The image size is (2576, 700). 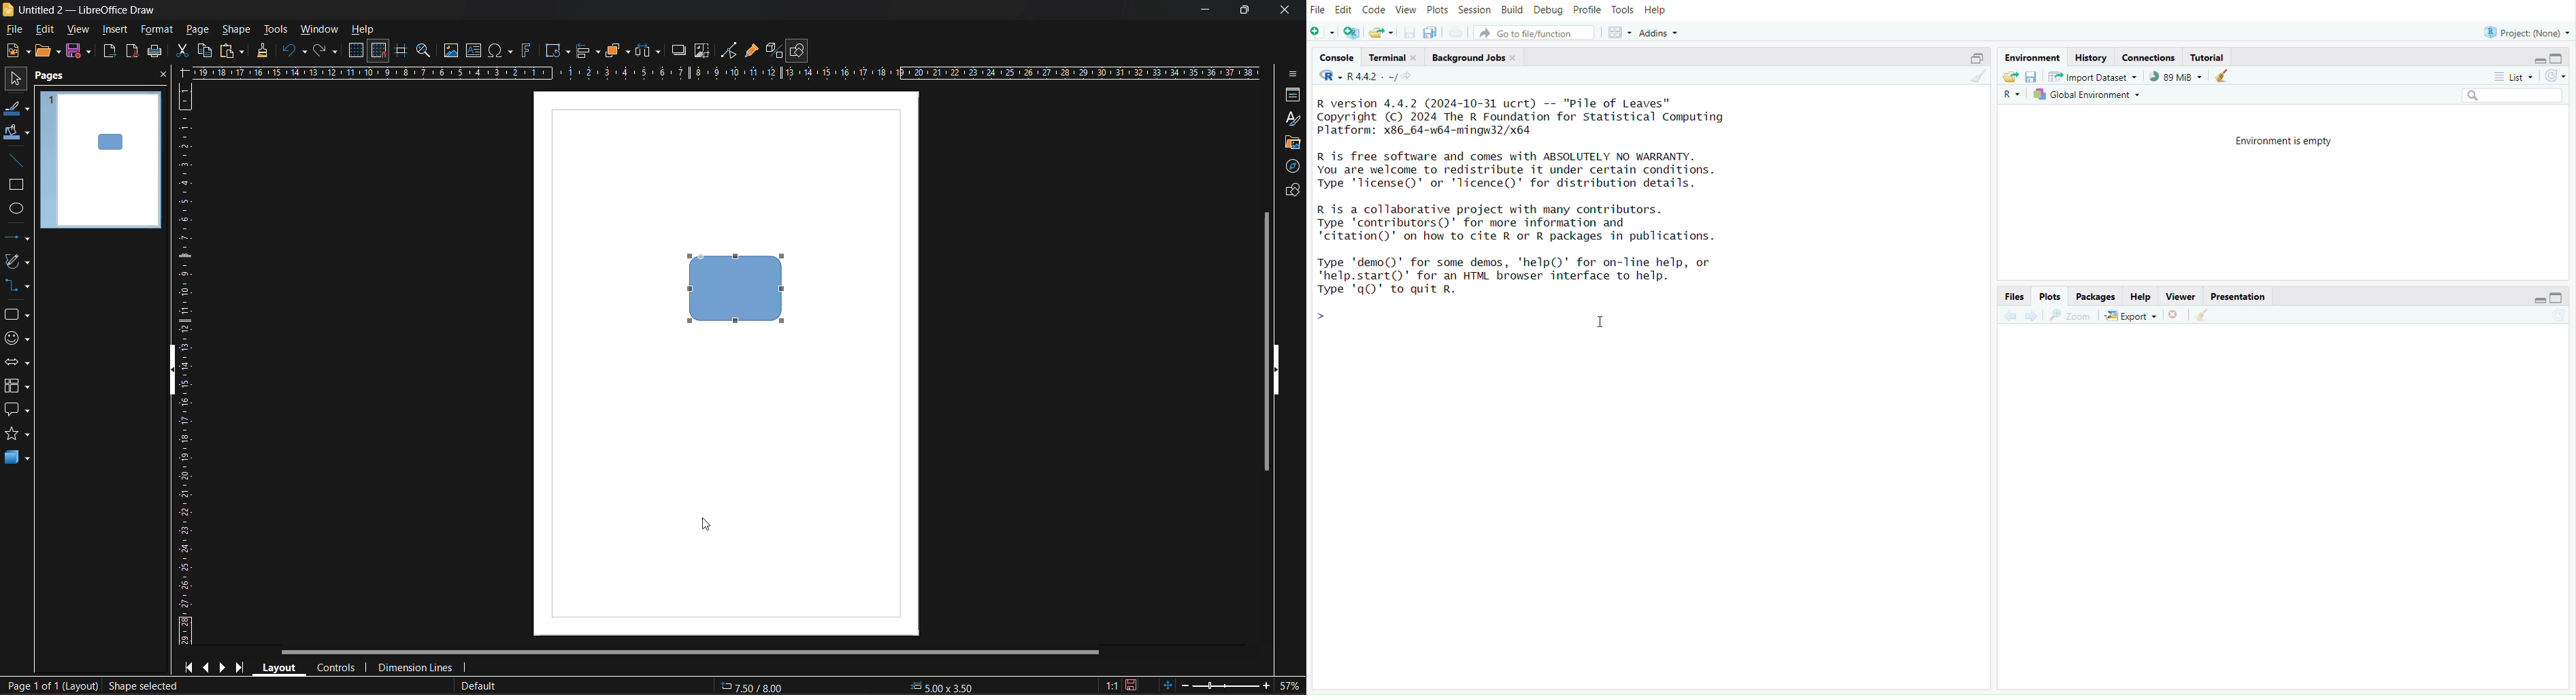 What do you see at coordinates (2290, 140) in the screenshot?
I see `Environment is empty` at bounding box center [2290, 140].